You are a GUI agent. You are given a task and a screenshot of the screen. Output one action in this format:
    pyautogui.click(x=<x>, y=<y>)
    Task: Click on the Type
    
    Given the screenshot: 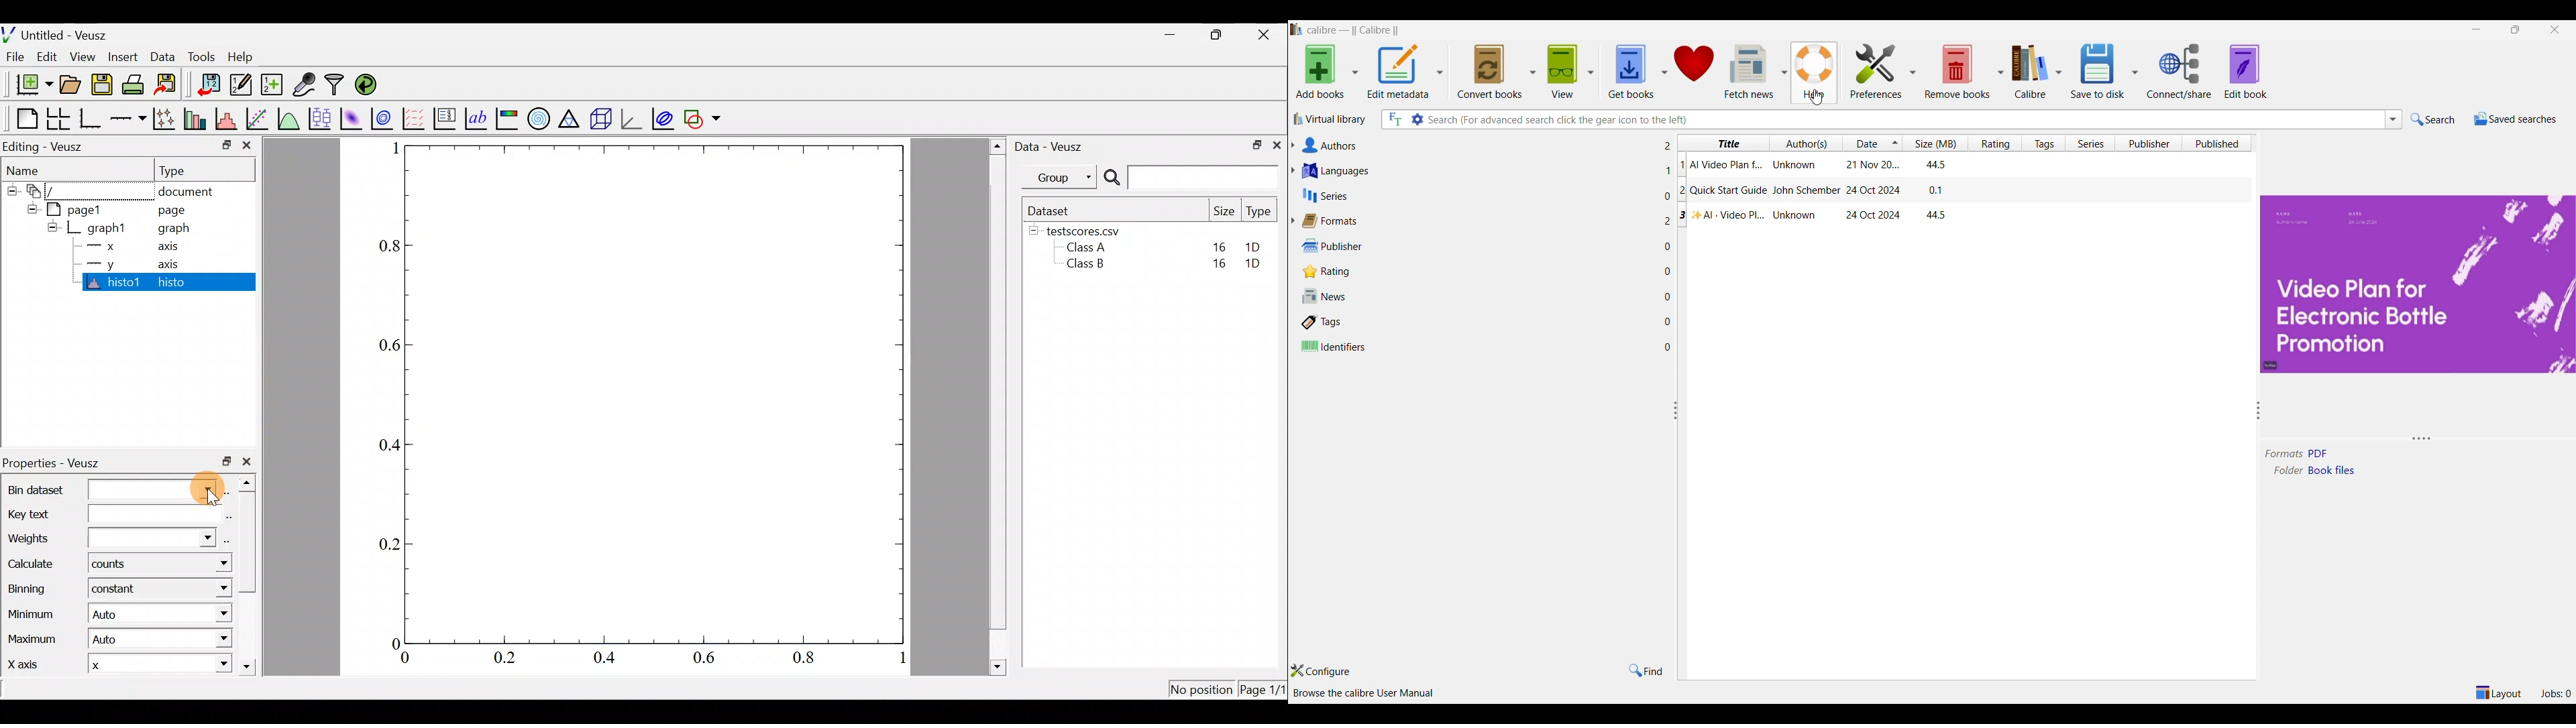 What is the action you would take?
    pyautogui.click(x=205, y=170)
    